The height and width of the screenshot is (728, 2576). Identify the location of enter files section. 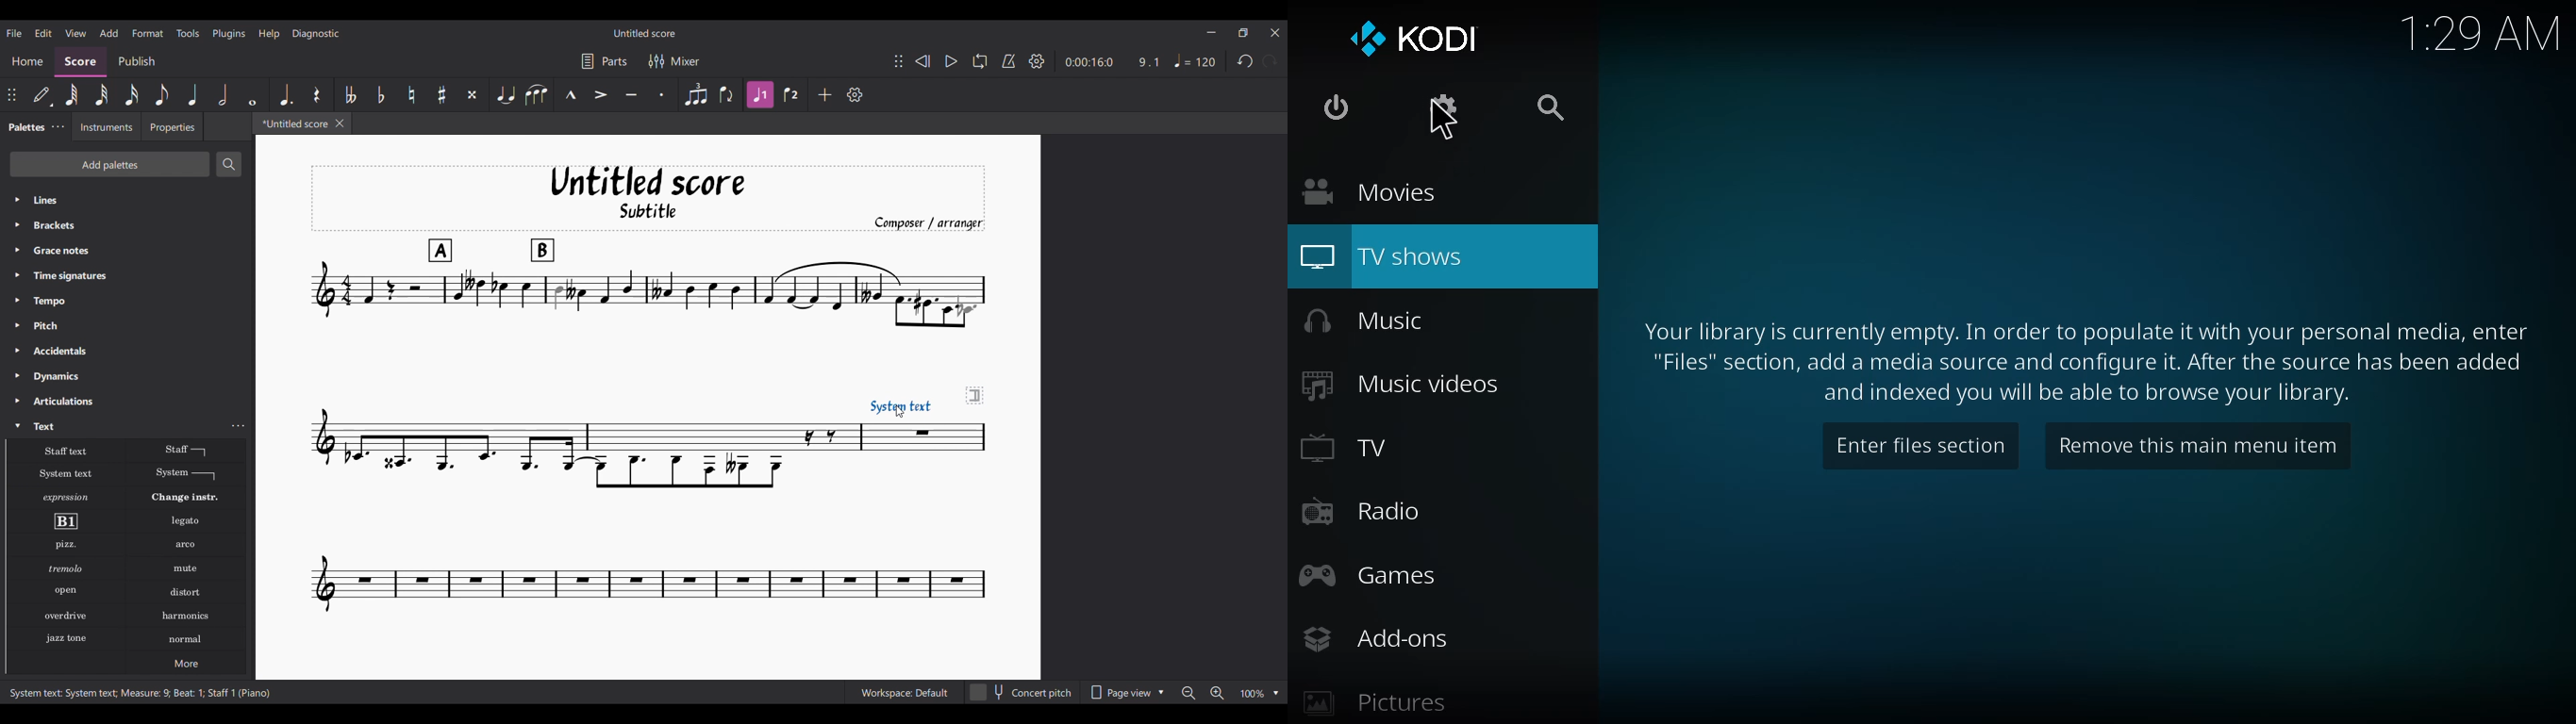
(1921, 445).